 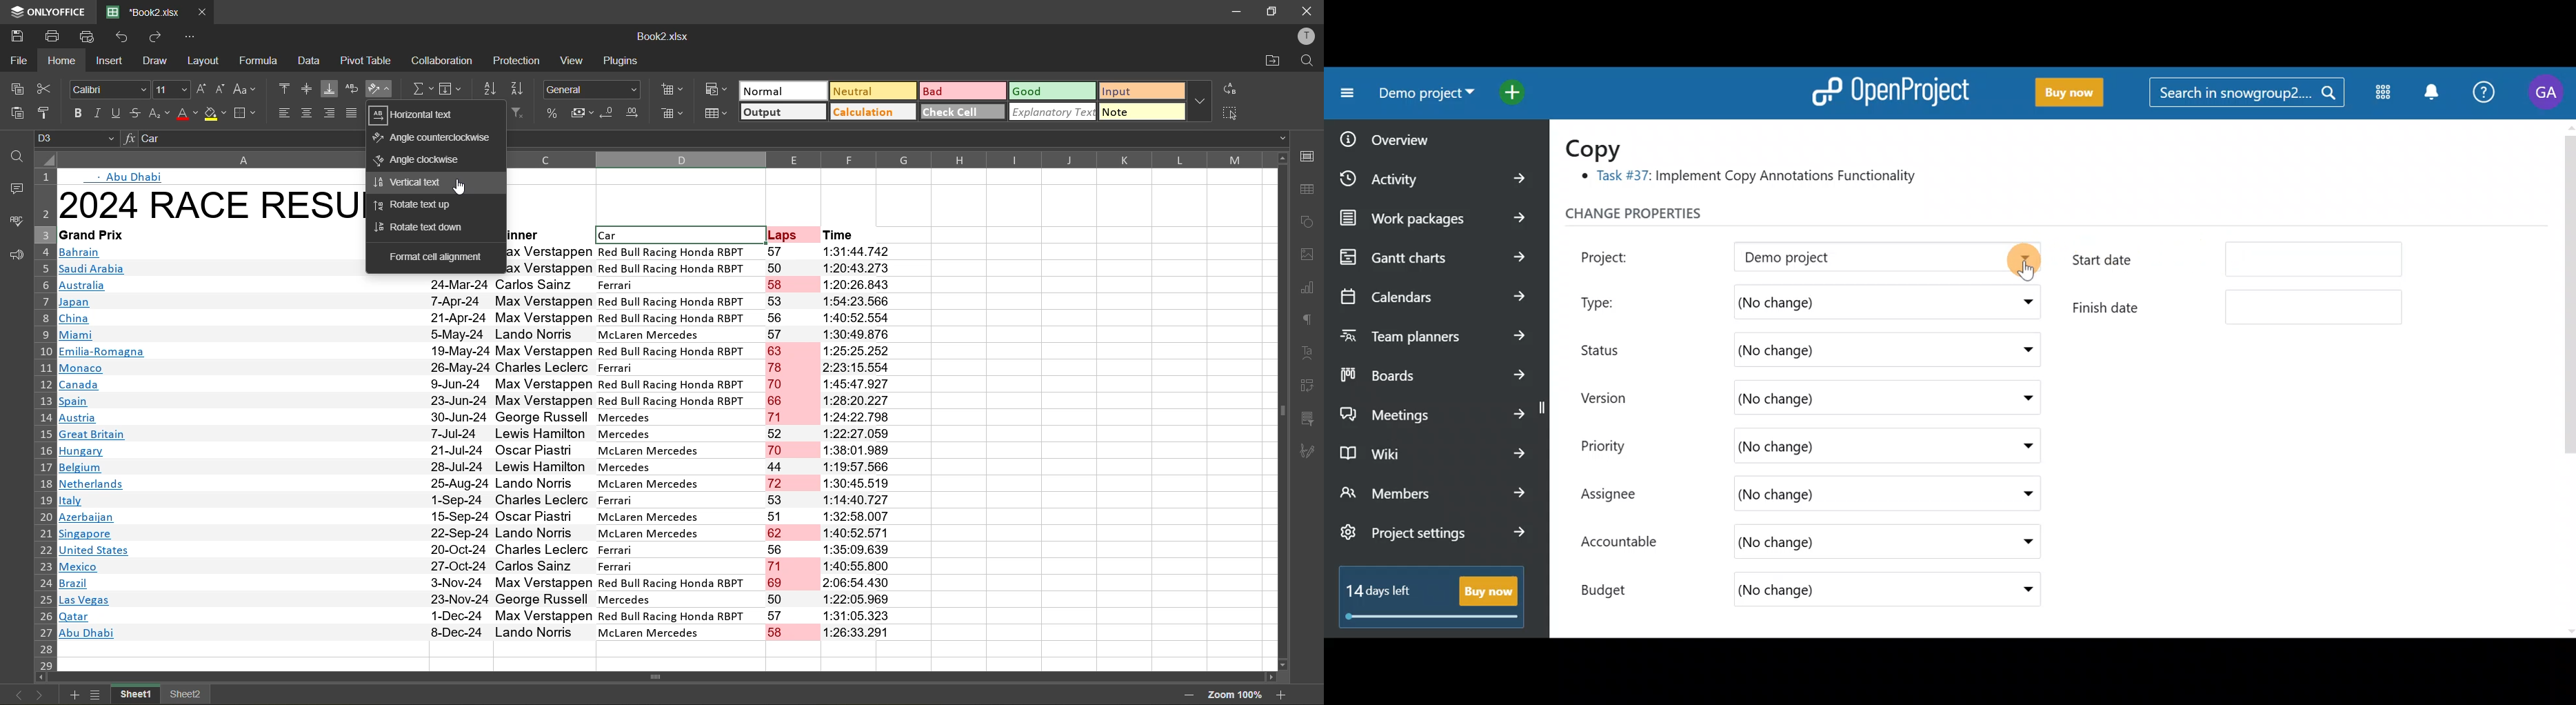 I want to click on font color, so click(x=188, y=116).